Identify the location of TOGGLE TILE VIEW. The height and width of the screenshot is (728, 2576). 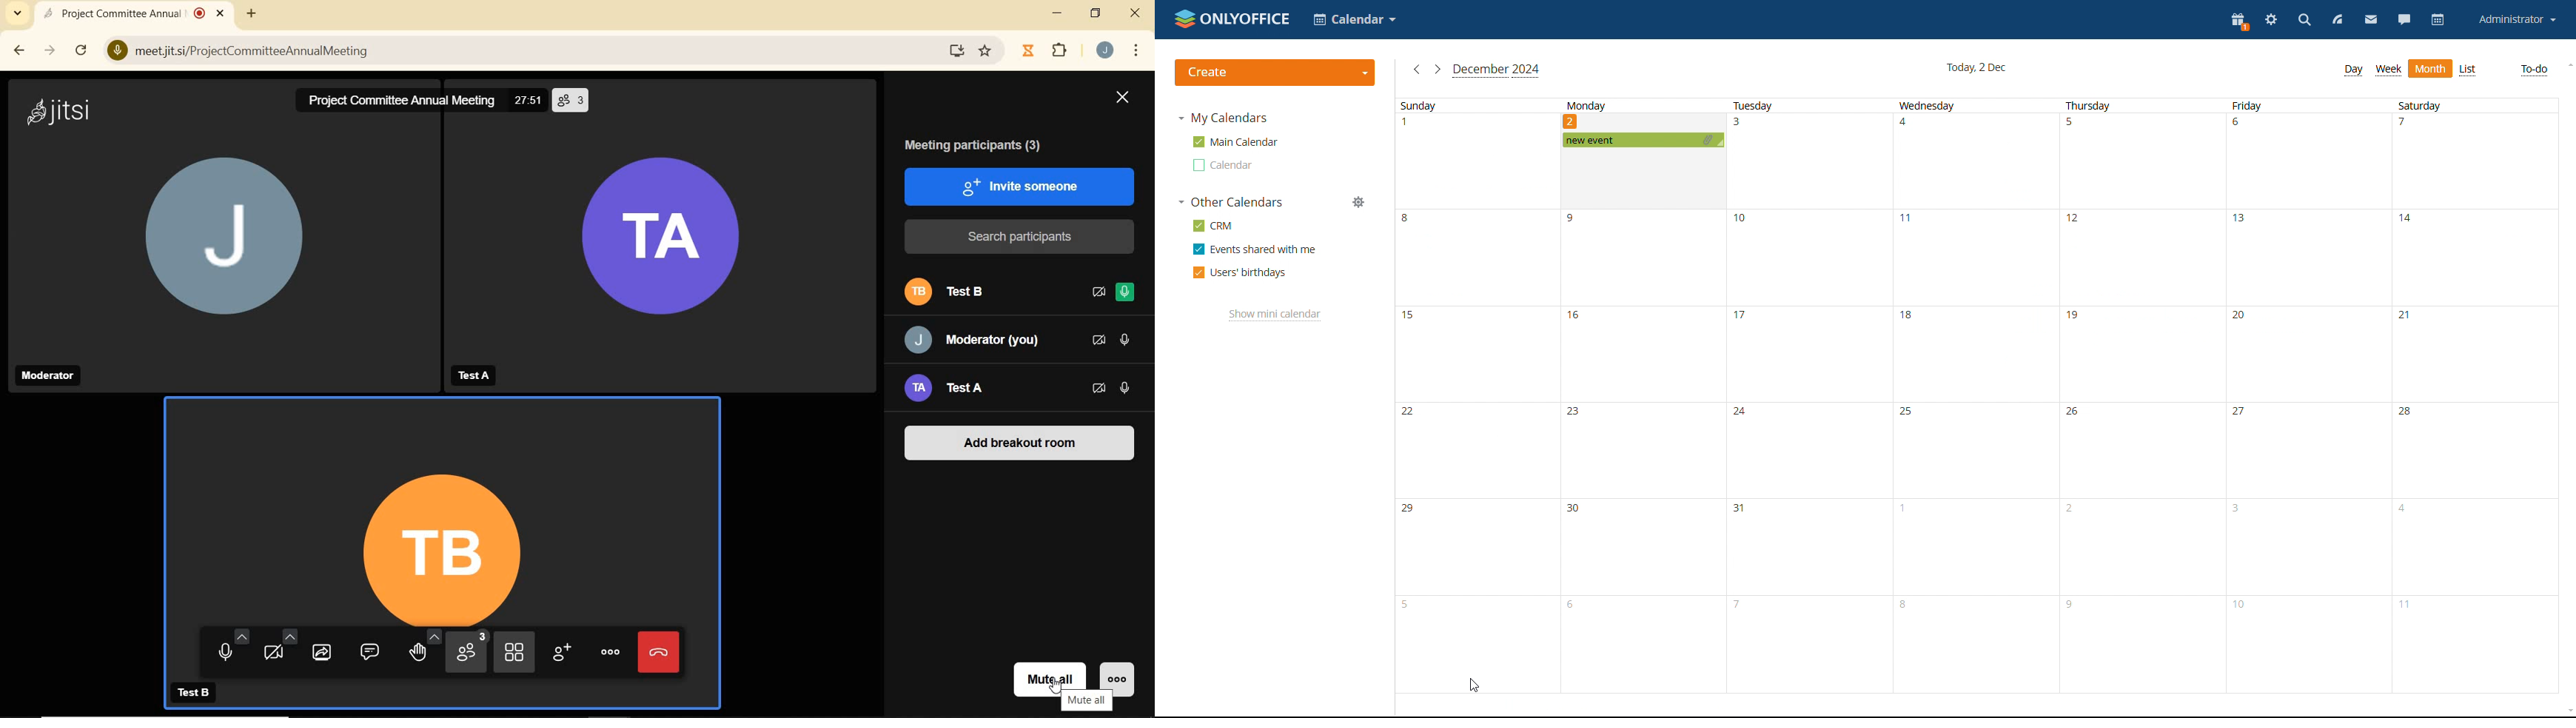
(513, 651).